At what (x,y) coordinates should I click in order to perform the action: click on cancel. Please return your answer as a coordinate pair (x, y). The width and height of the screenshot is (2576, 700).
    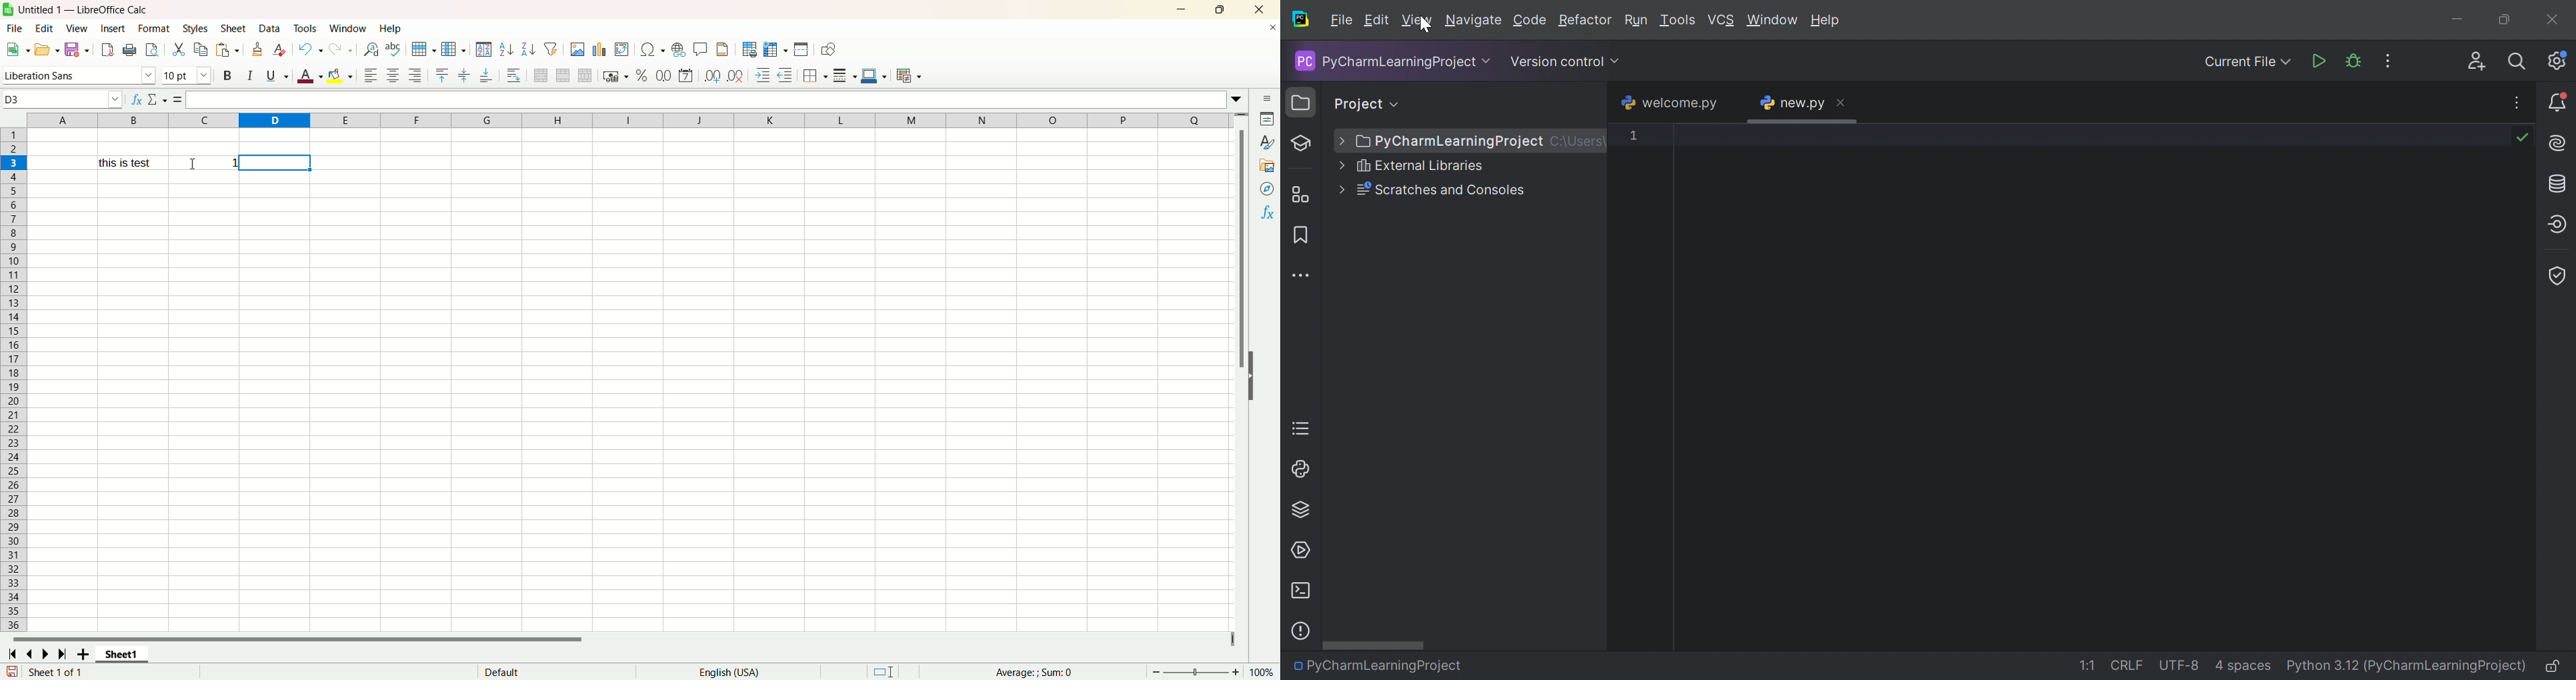
    Looking at the image, I should click on (152, 100).